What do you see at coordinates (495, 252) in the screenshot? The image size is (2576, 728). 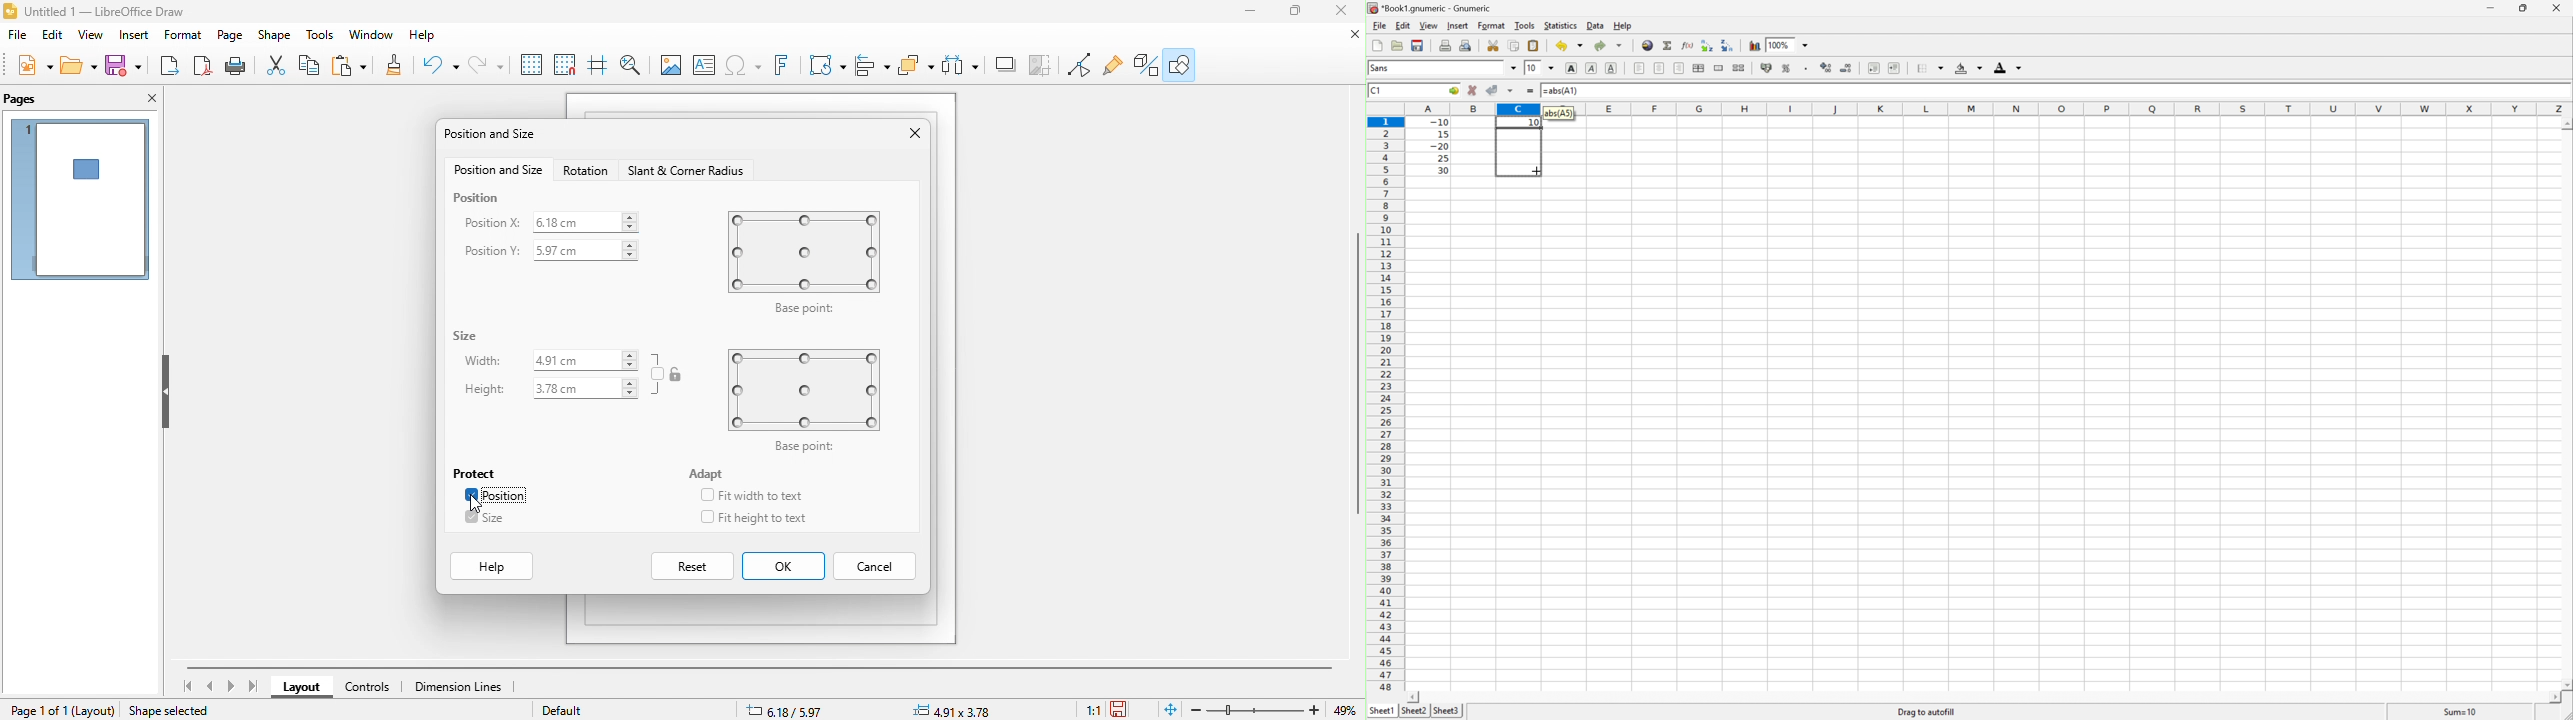 I see `position y` at bounding box center [495, 252].